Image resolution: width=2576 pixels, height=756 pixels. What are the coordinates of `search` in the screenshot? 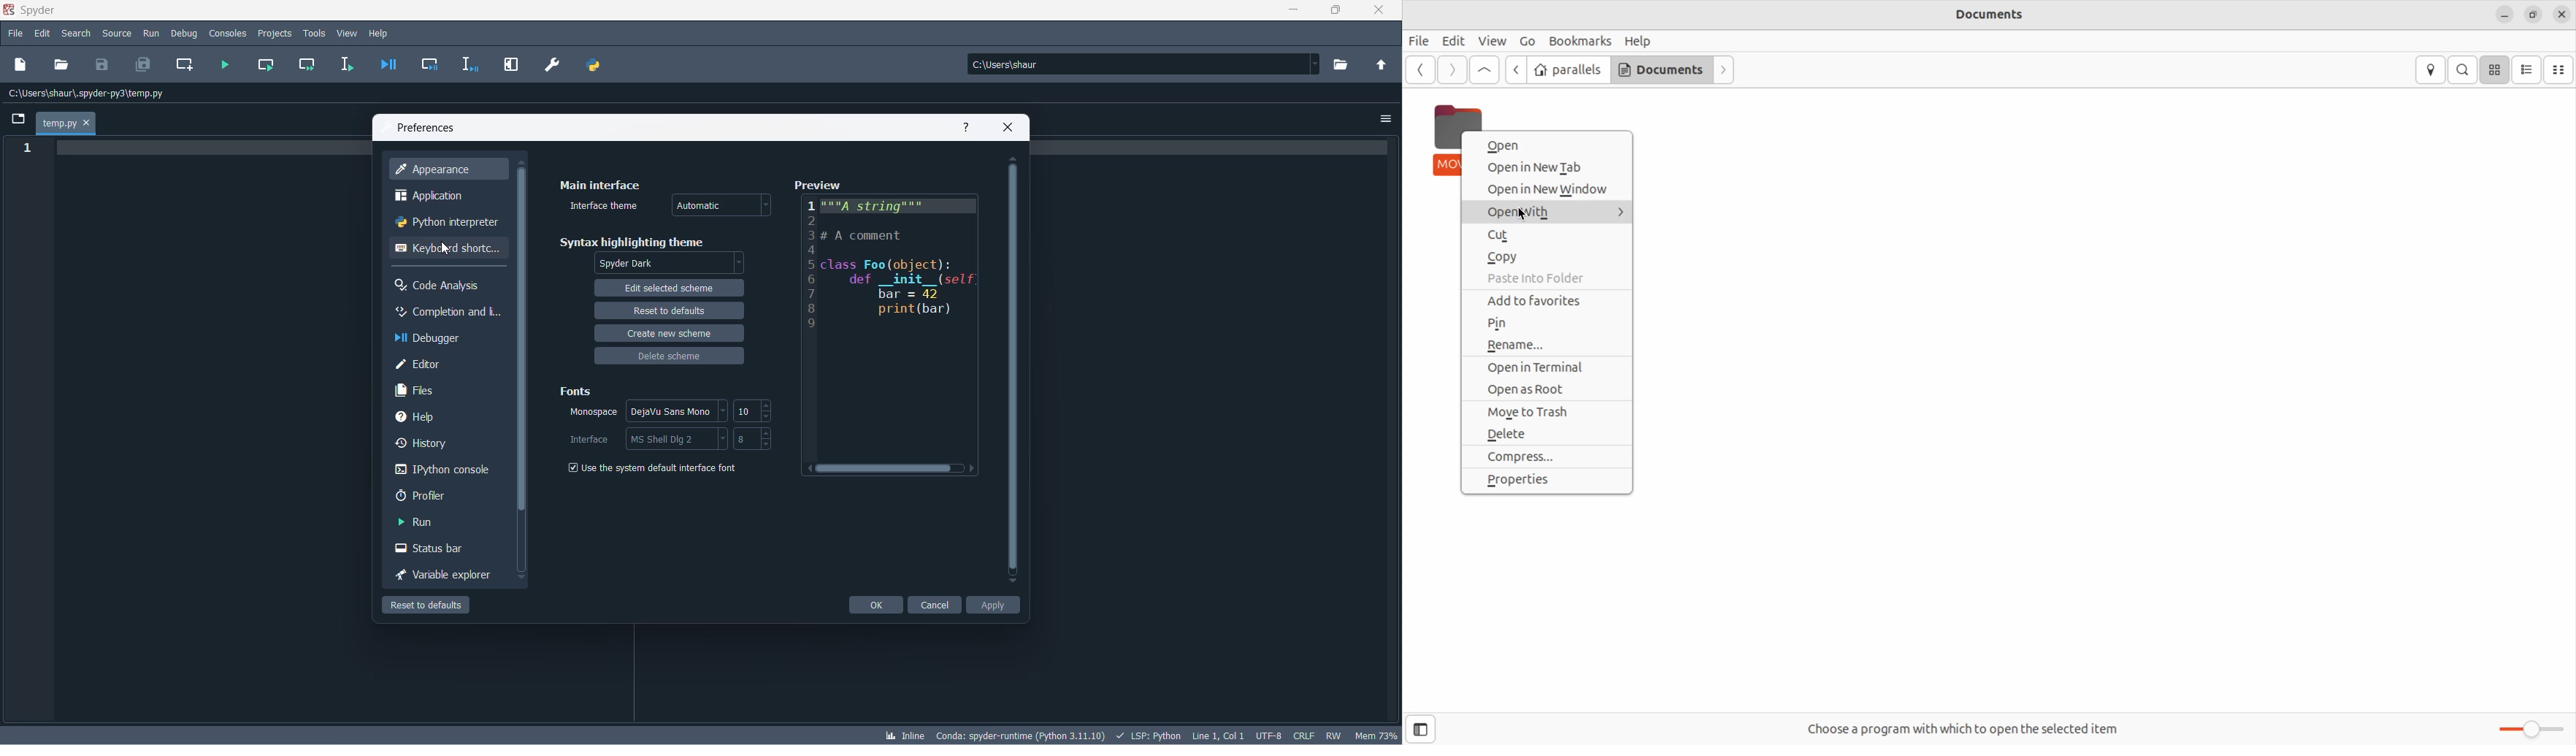 It's located at (2463, 69).